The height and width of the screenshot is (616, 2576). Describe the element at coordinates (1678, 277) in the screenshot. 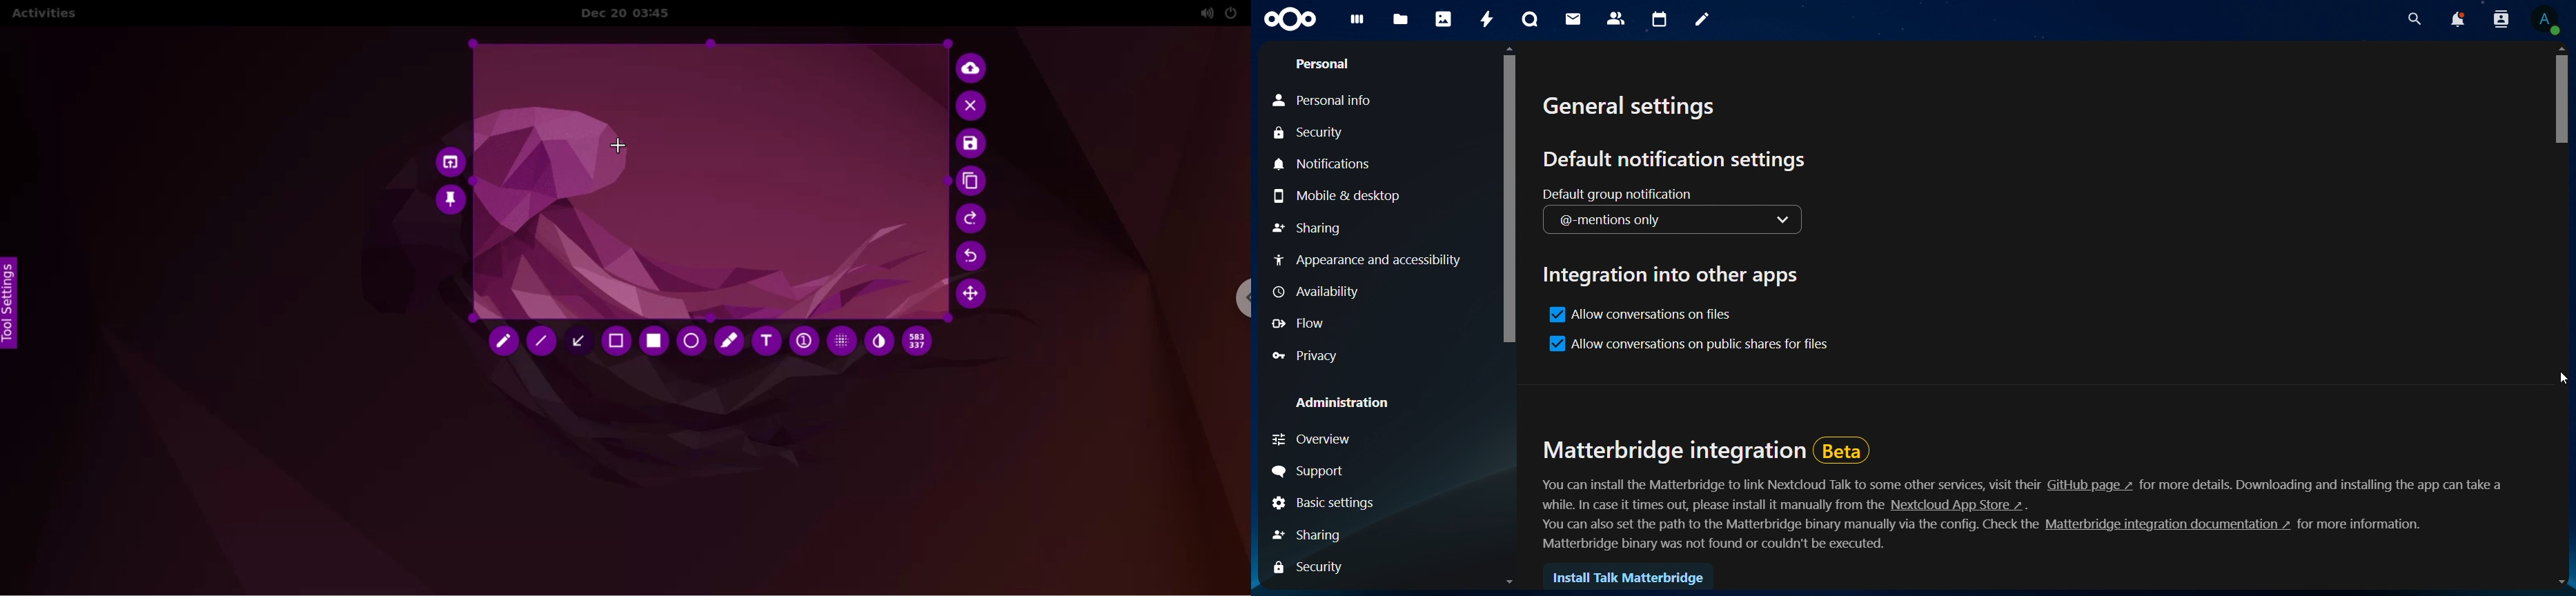

I see `integration into other apps` at that location.